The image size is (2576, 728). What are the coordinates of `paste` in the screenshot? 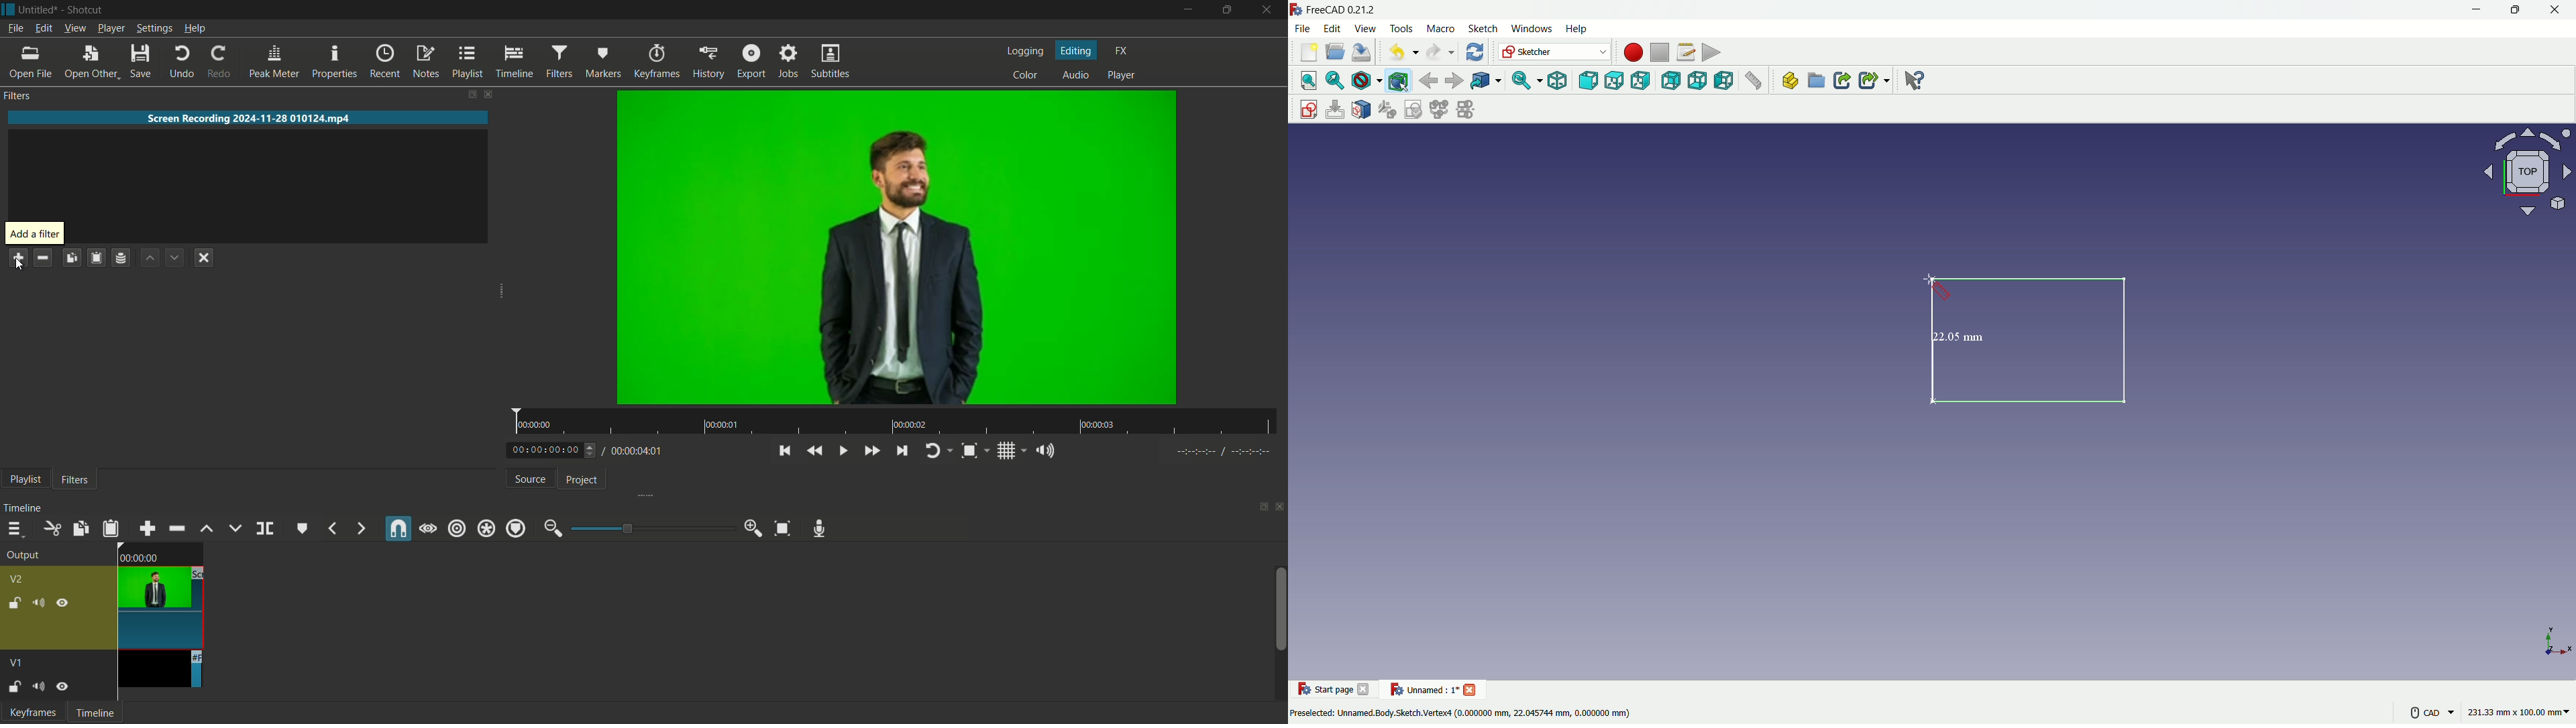 It's located at (111, 528).